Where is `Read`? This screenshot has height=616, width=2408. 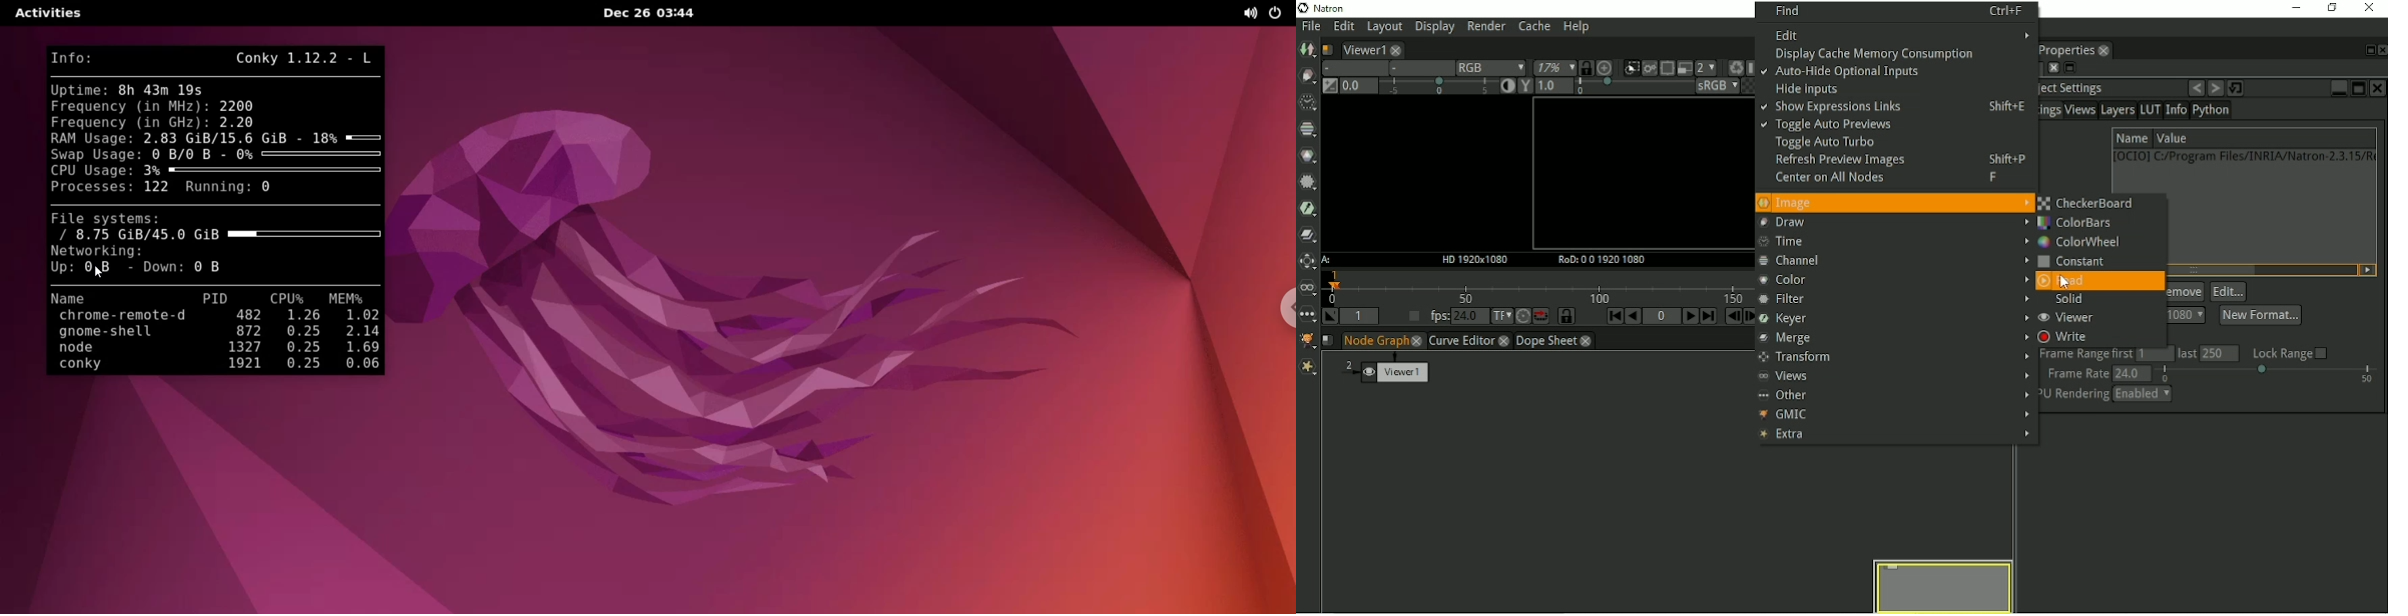 Read is located at coordinates (2062, 281).